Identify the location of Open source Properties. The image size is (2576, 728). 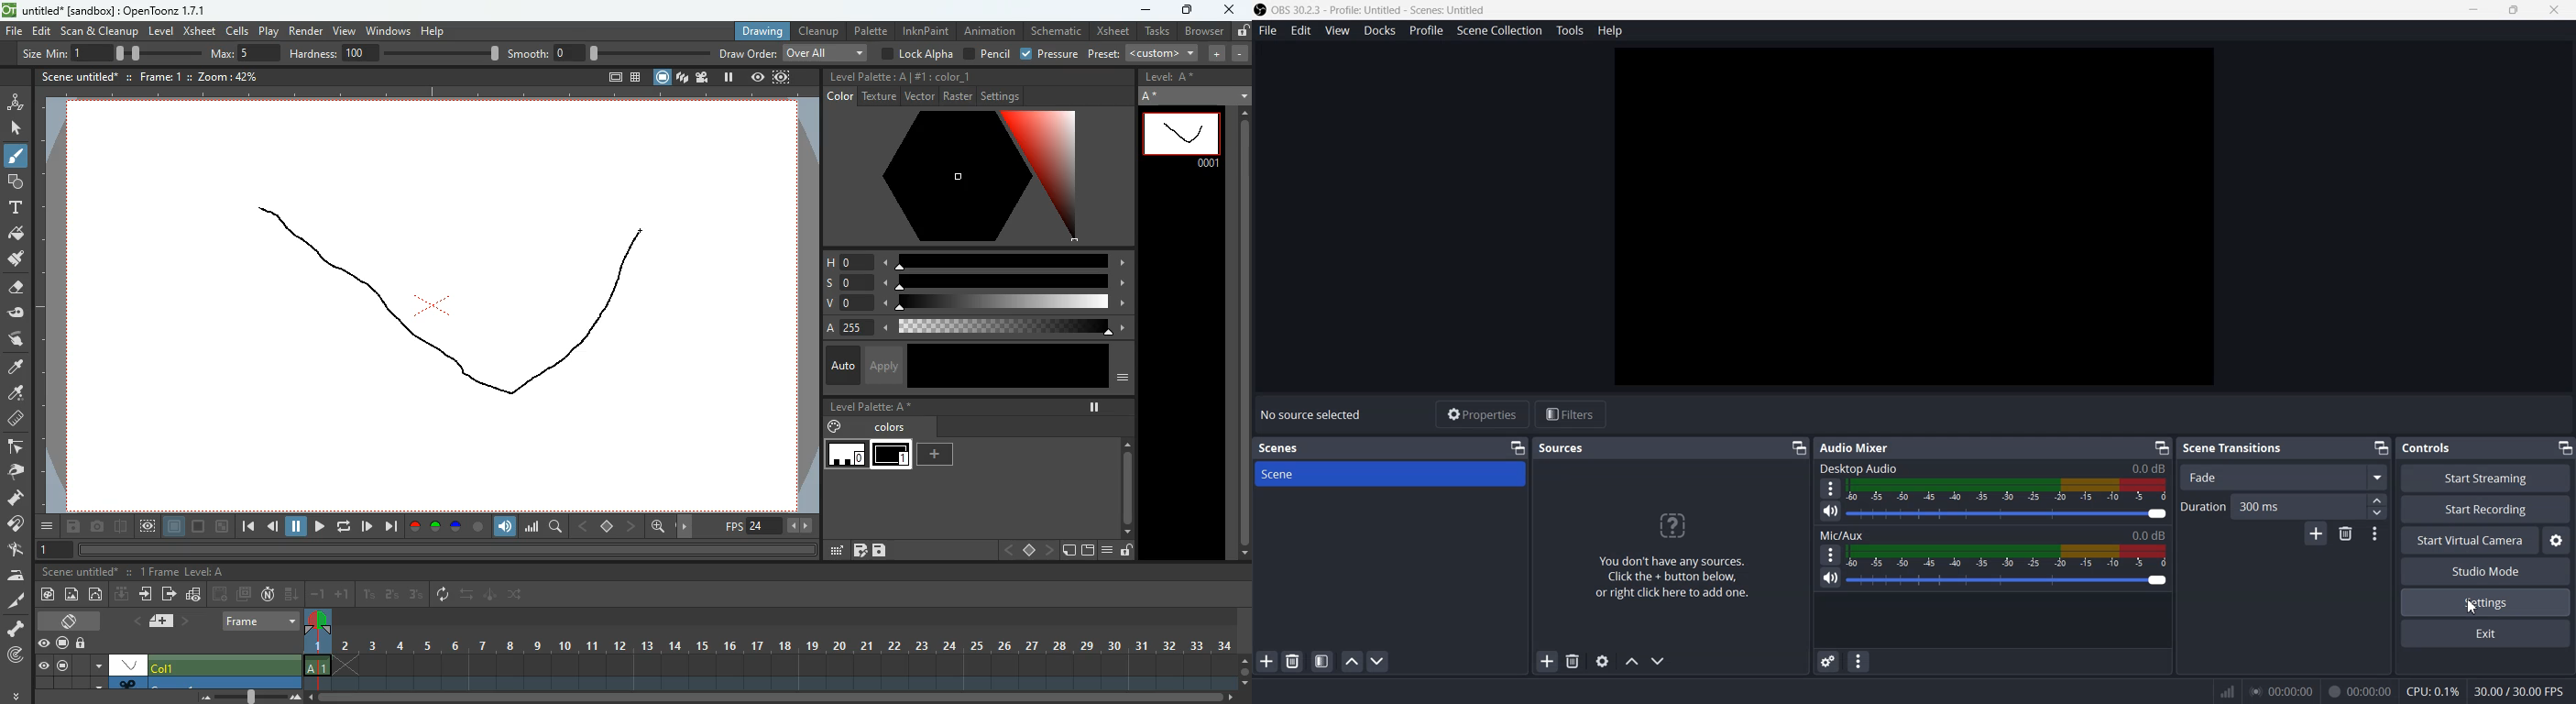
(1602, 662).